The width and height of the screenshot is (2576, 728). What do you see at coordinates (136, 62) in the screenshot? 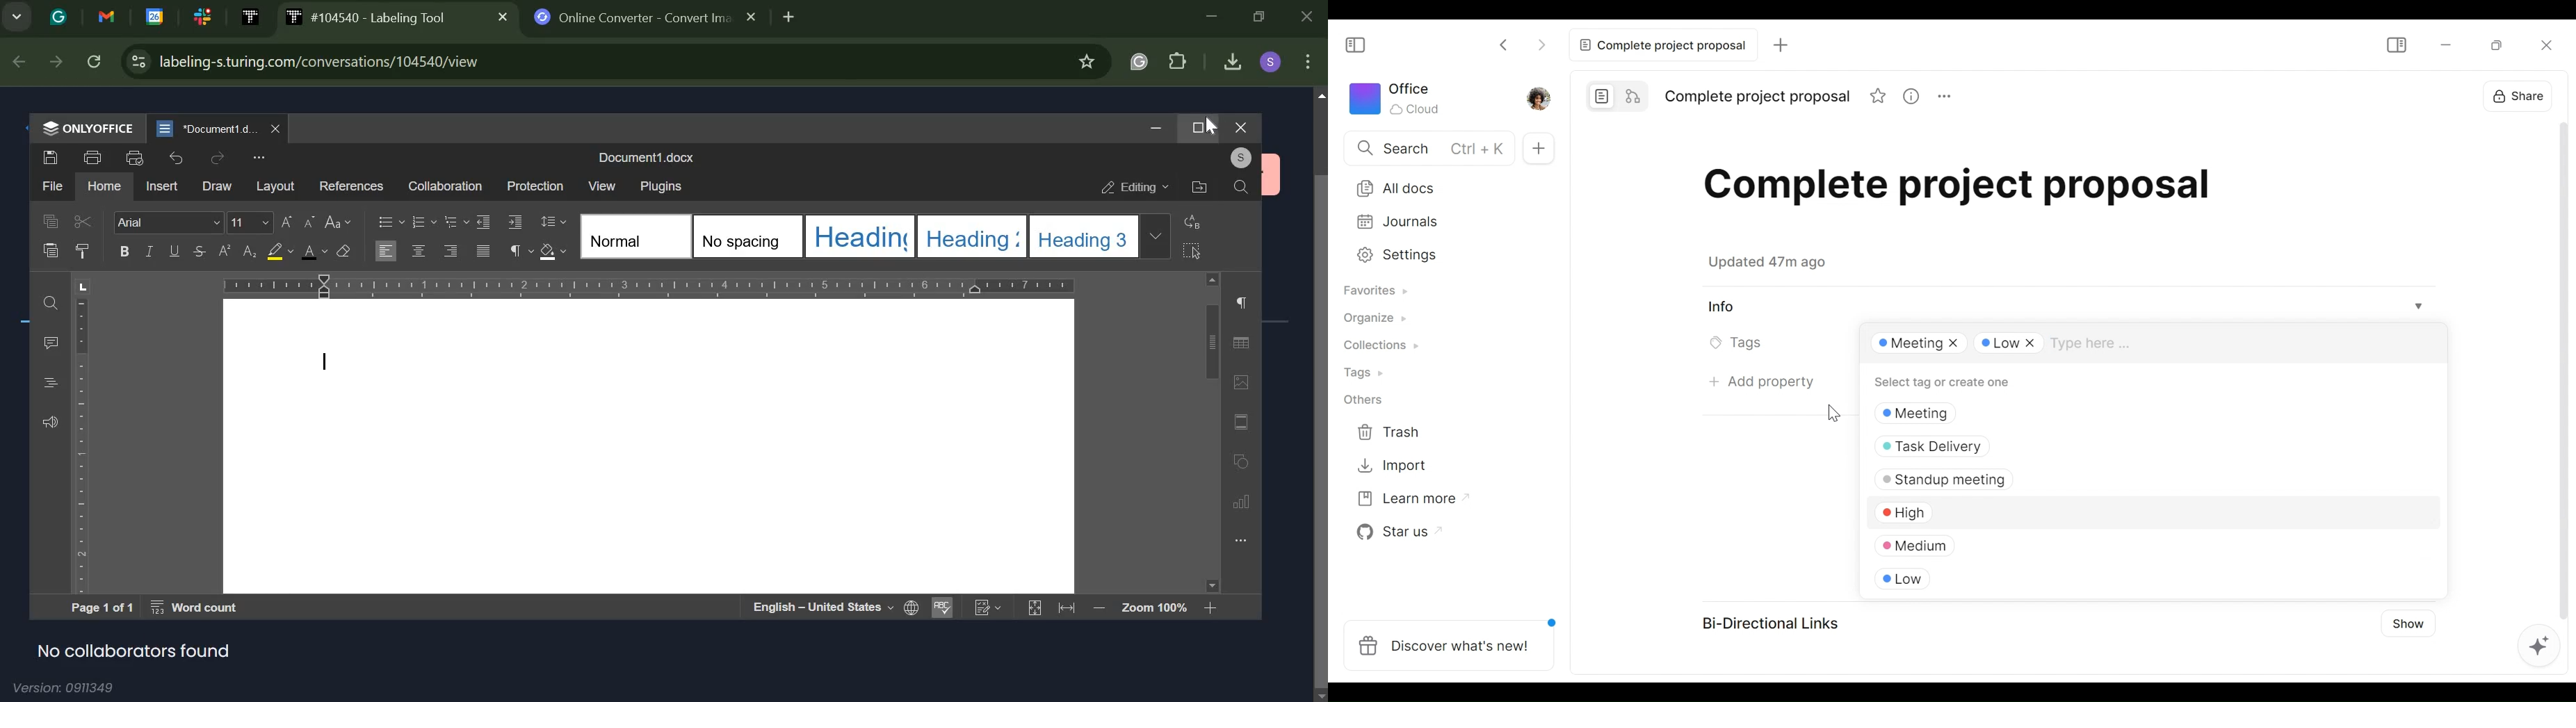
I see `web preferences ` at bounding box center [136, 62].